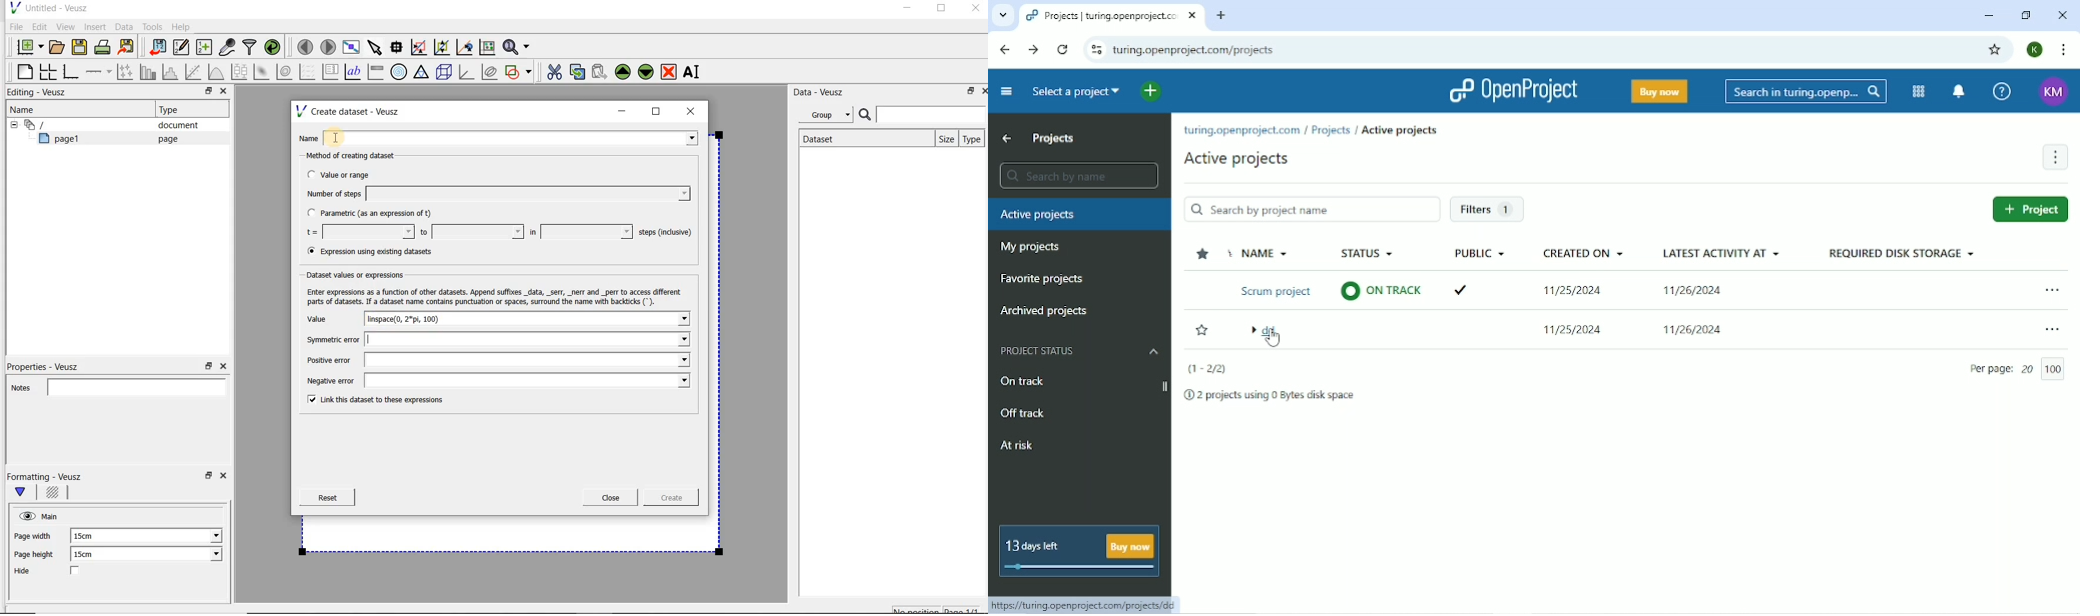 Image resolution: width=2100 pixels, height=616 pixels. I want to click on Archived projects, so click(1049, 309).